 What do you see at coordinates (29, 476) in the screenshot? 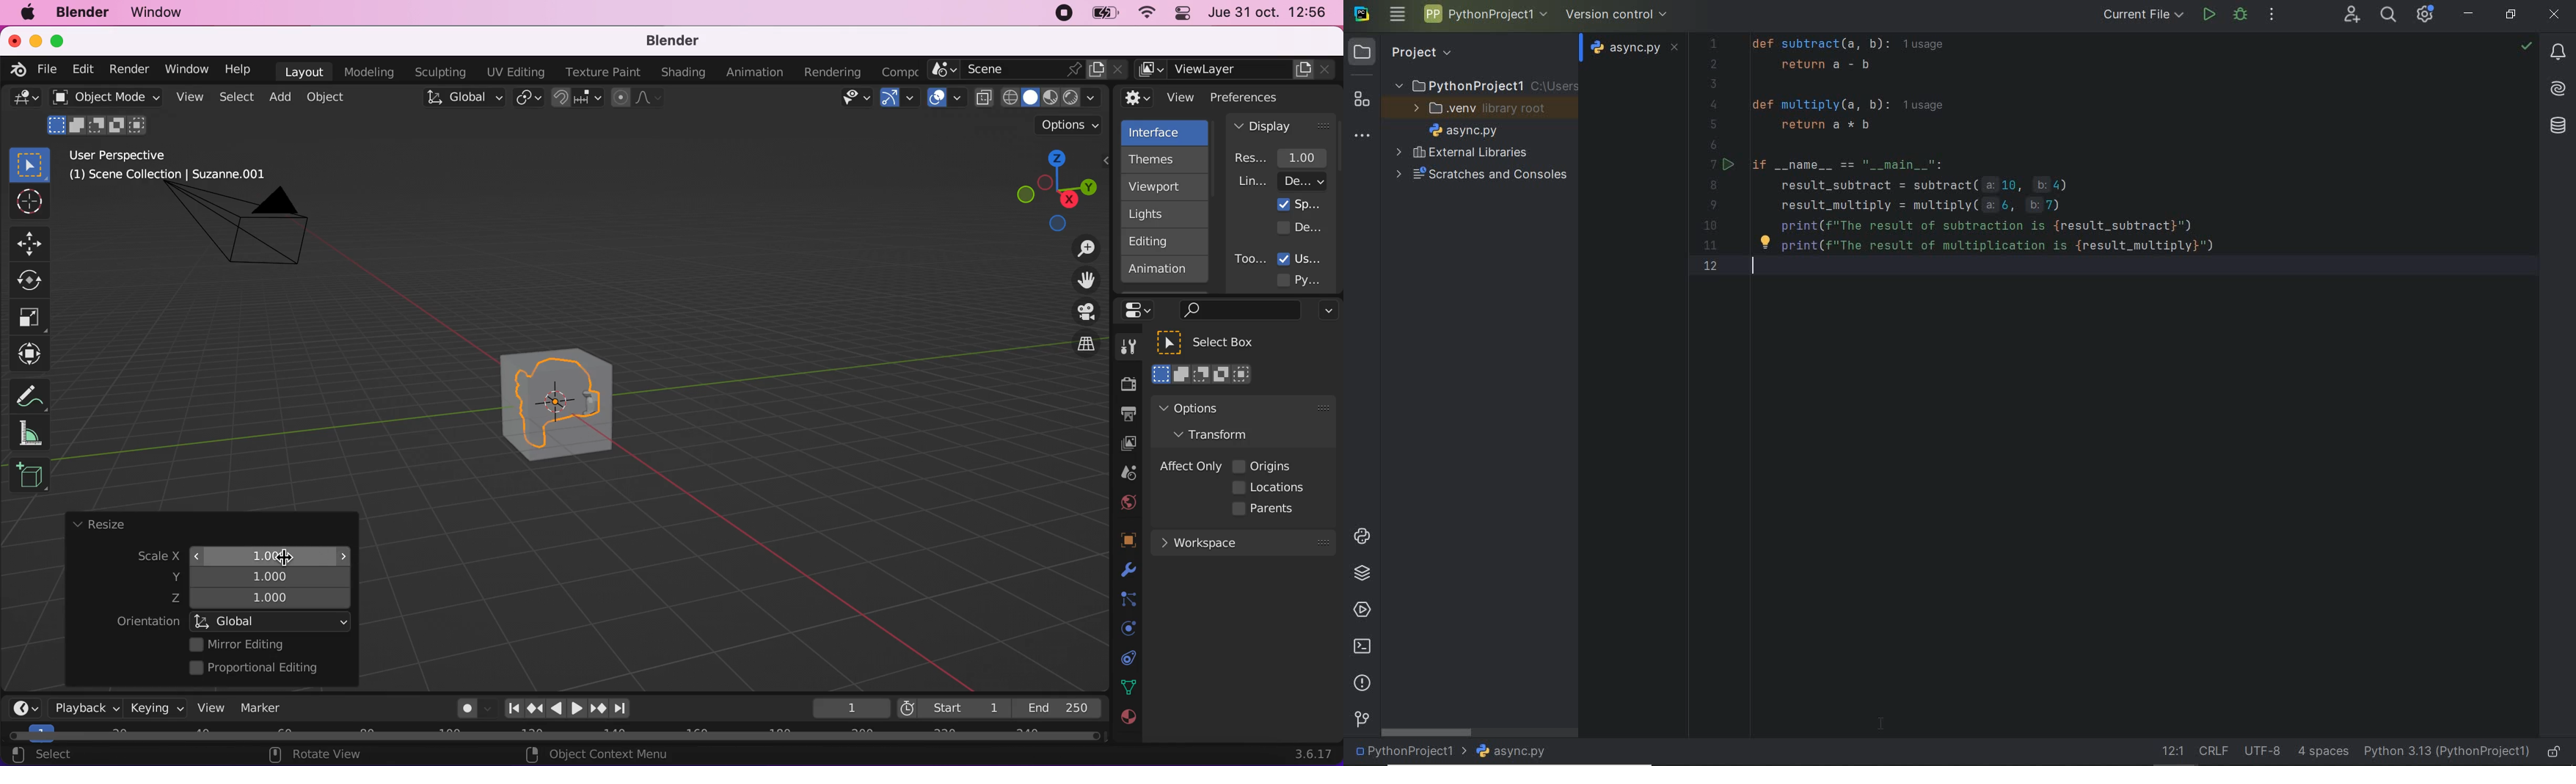
I see `add cube` at bounding box center [29, 476].